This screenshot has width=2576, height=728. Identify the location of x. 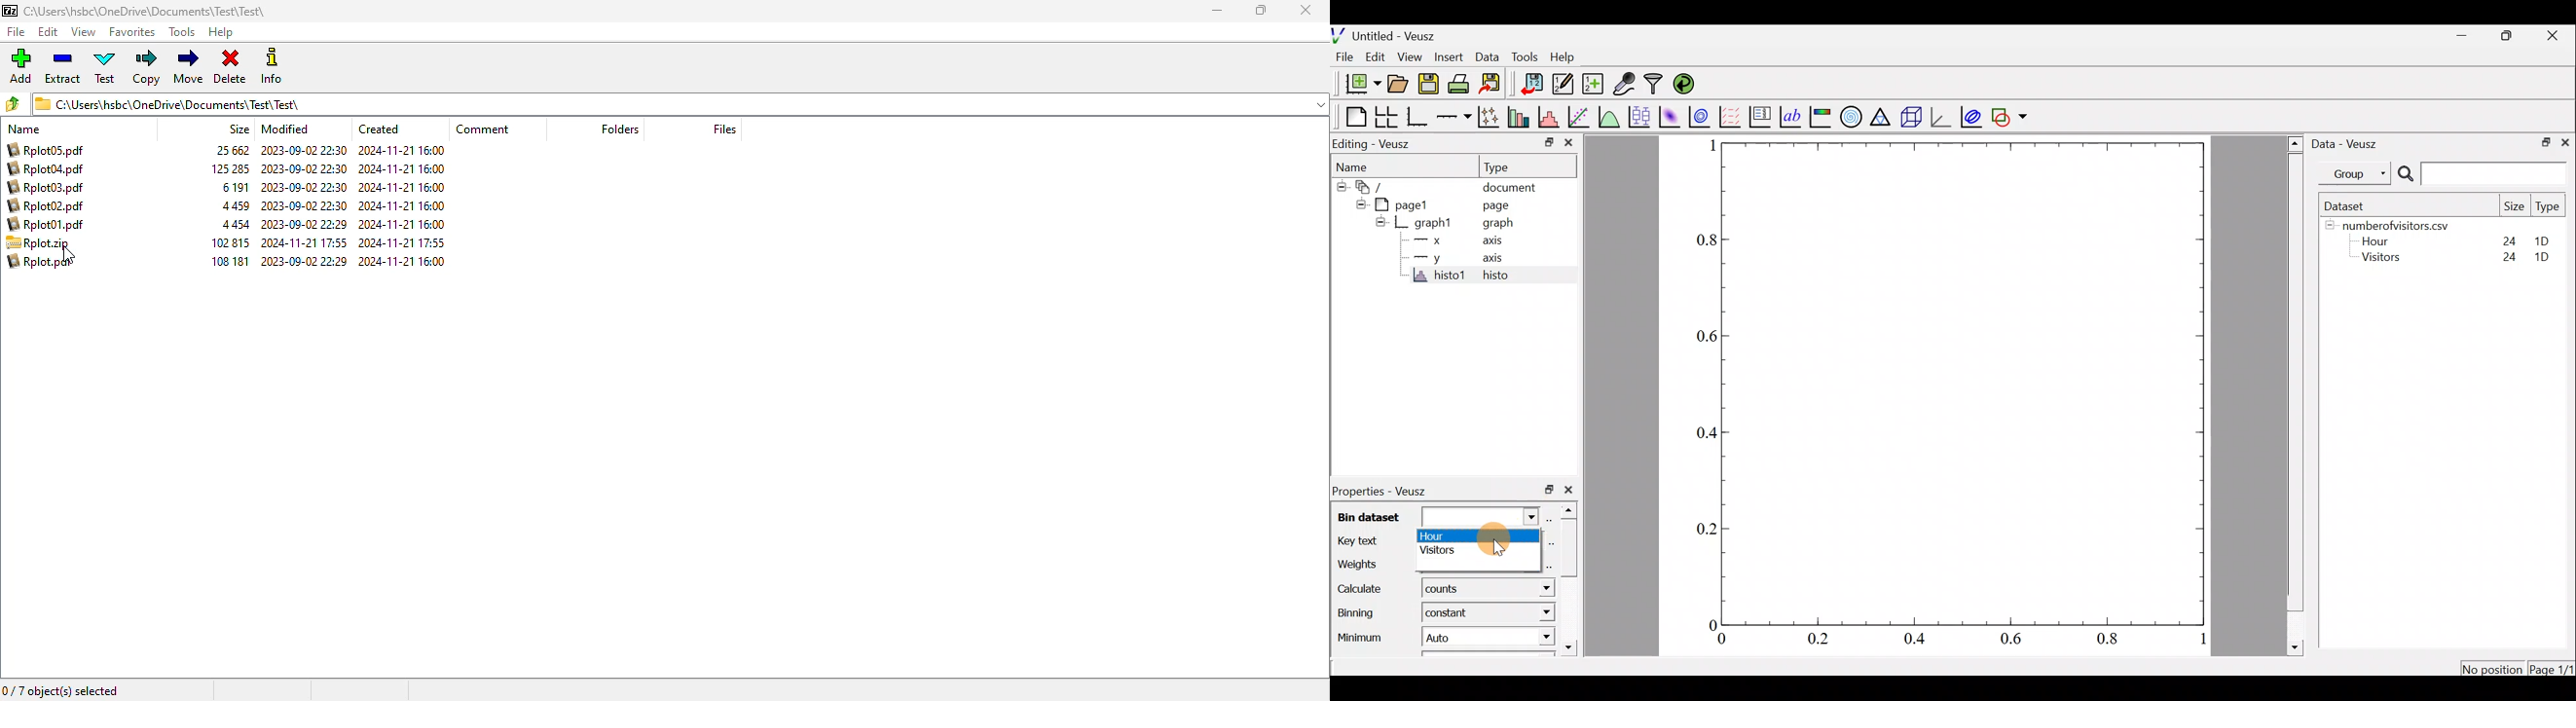
(1436, 240).